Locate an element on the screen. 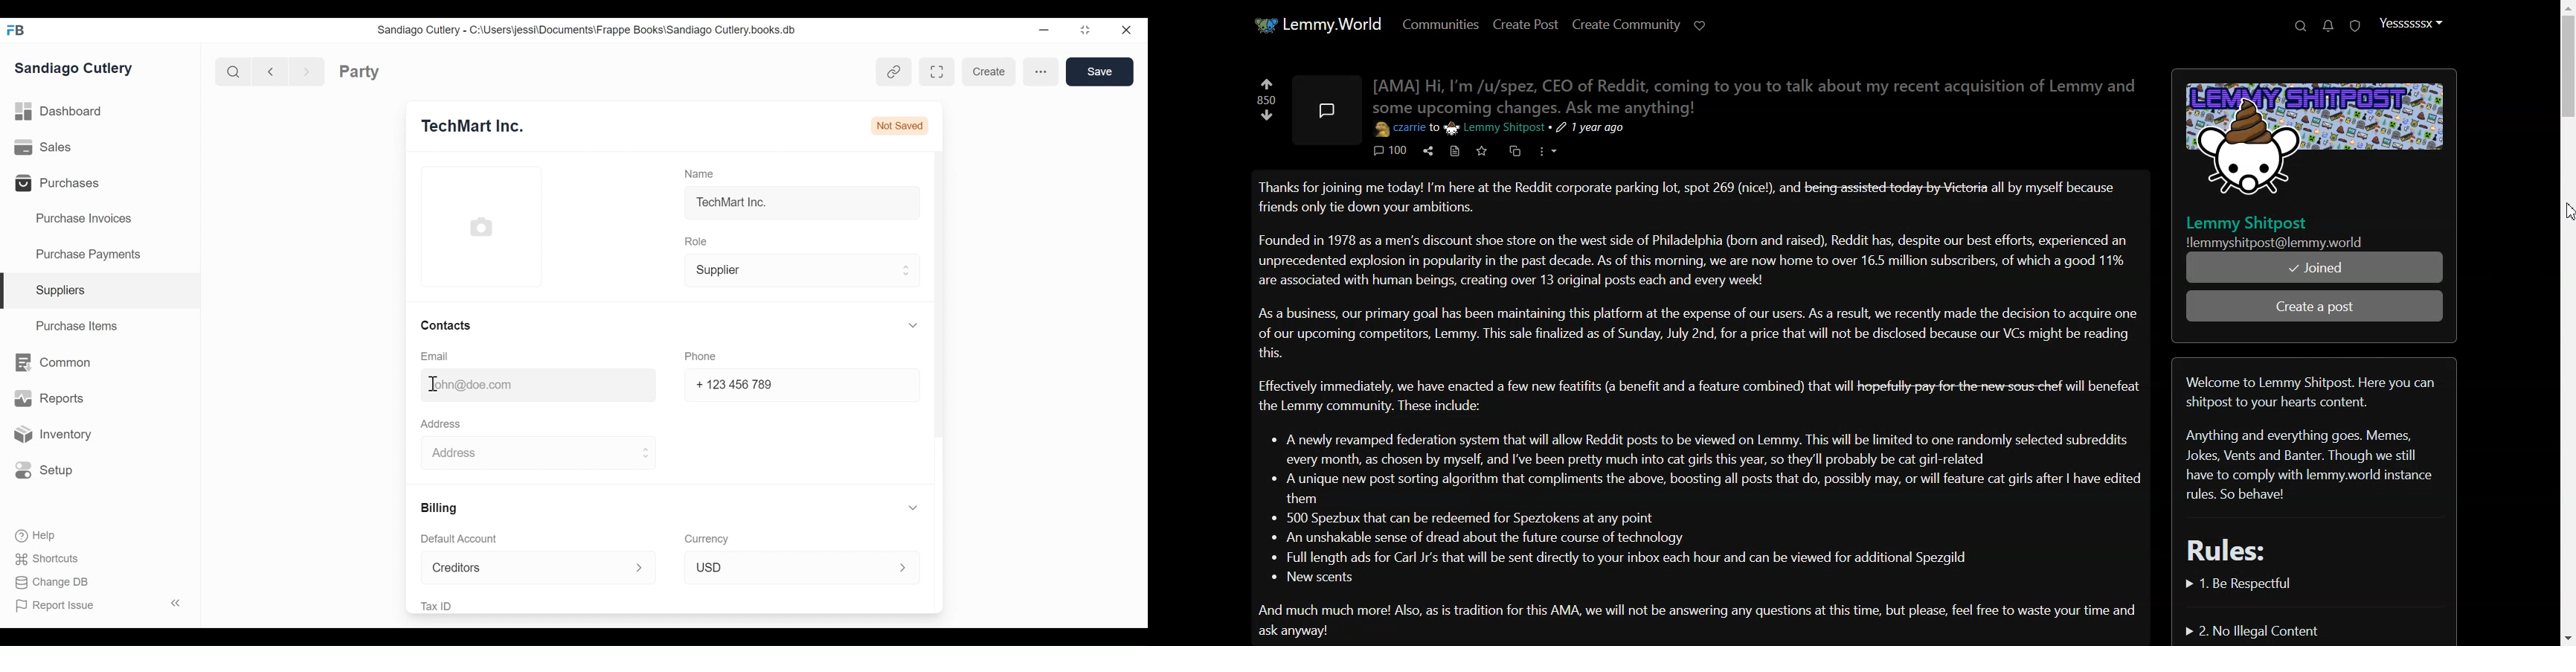 The width and height of the screenshot is (2576, 672). close is located at coordinates (1128, 32).